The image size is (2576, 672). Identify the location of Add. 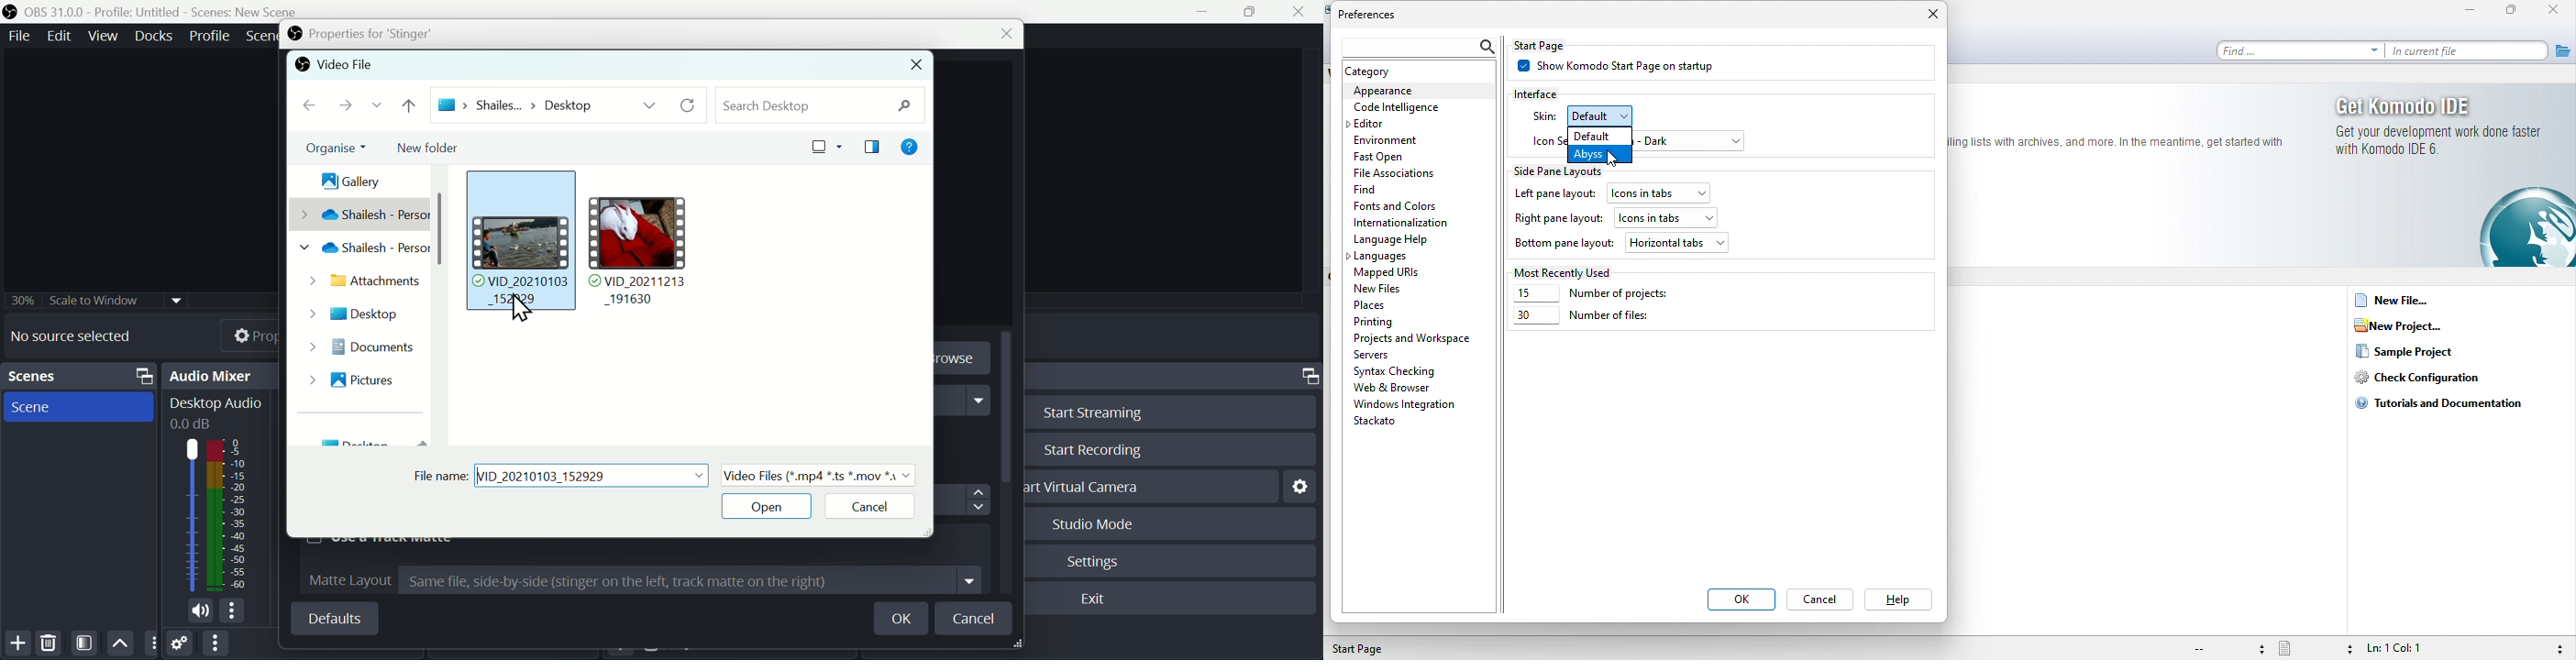
(18, 643).